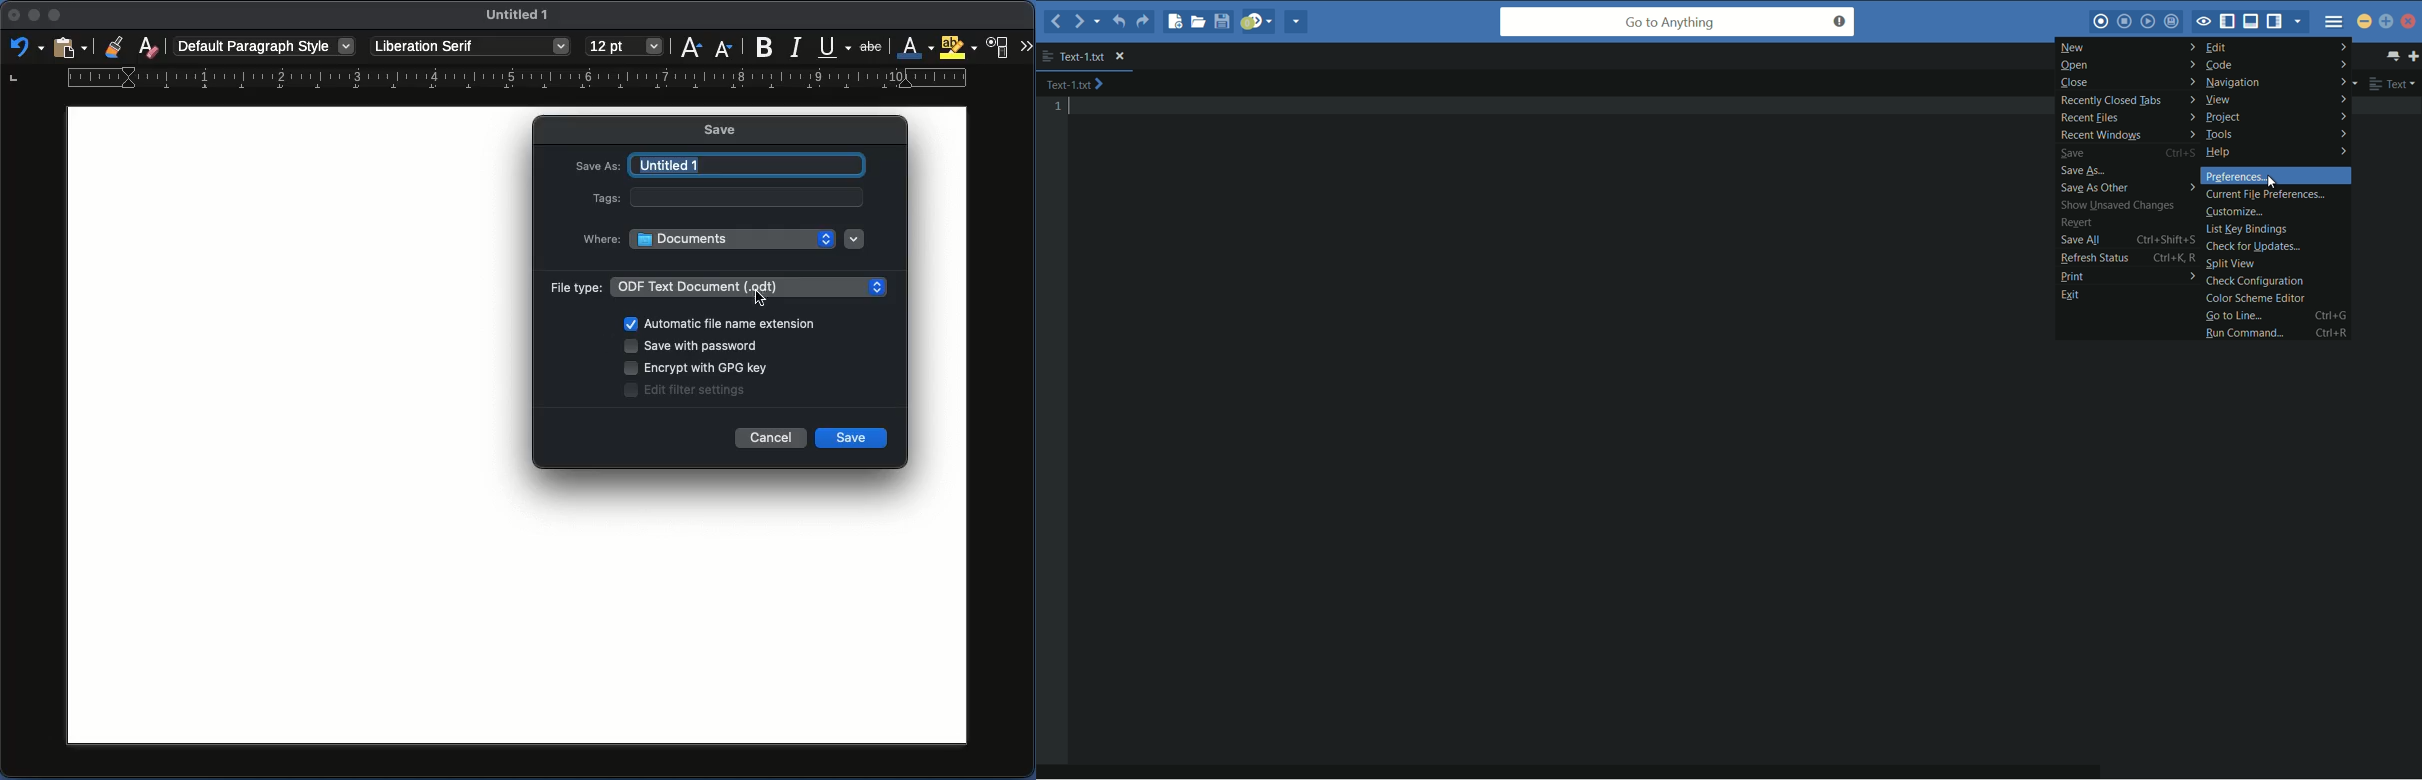 This screenshot has height=784, width=2436. Describe the element at coordinates (1026, 47) in the screenshot. I see `More` at that location.